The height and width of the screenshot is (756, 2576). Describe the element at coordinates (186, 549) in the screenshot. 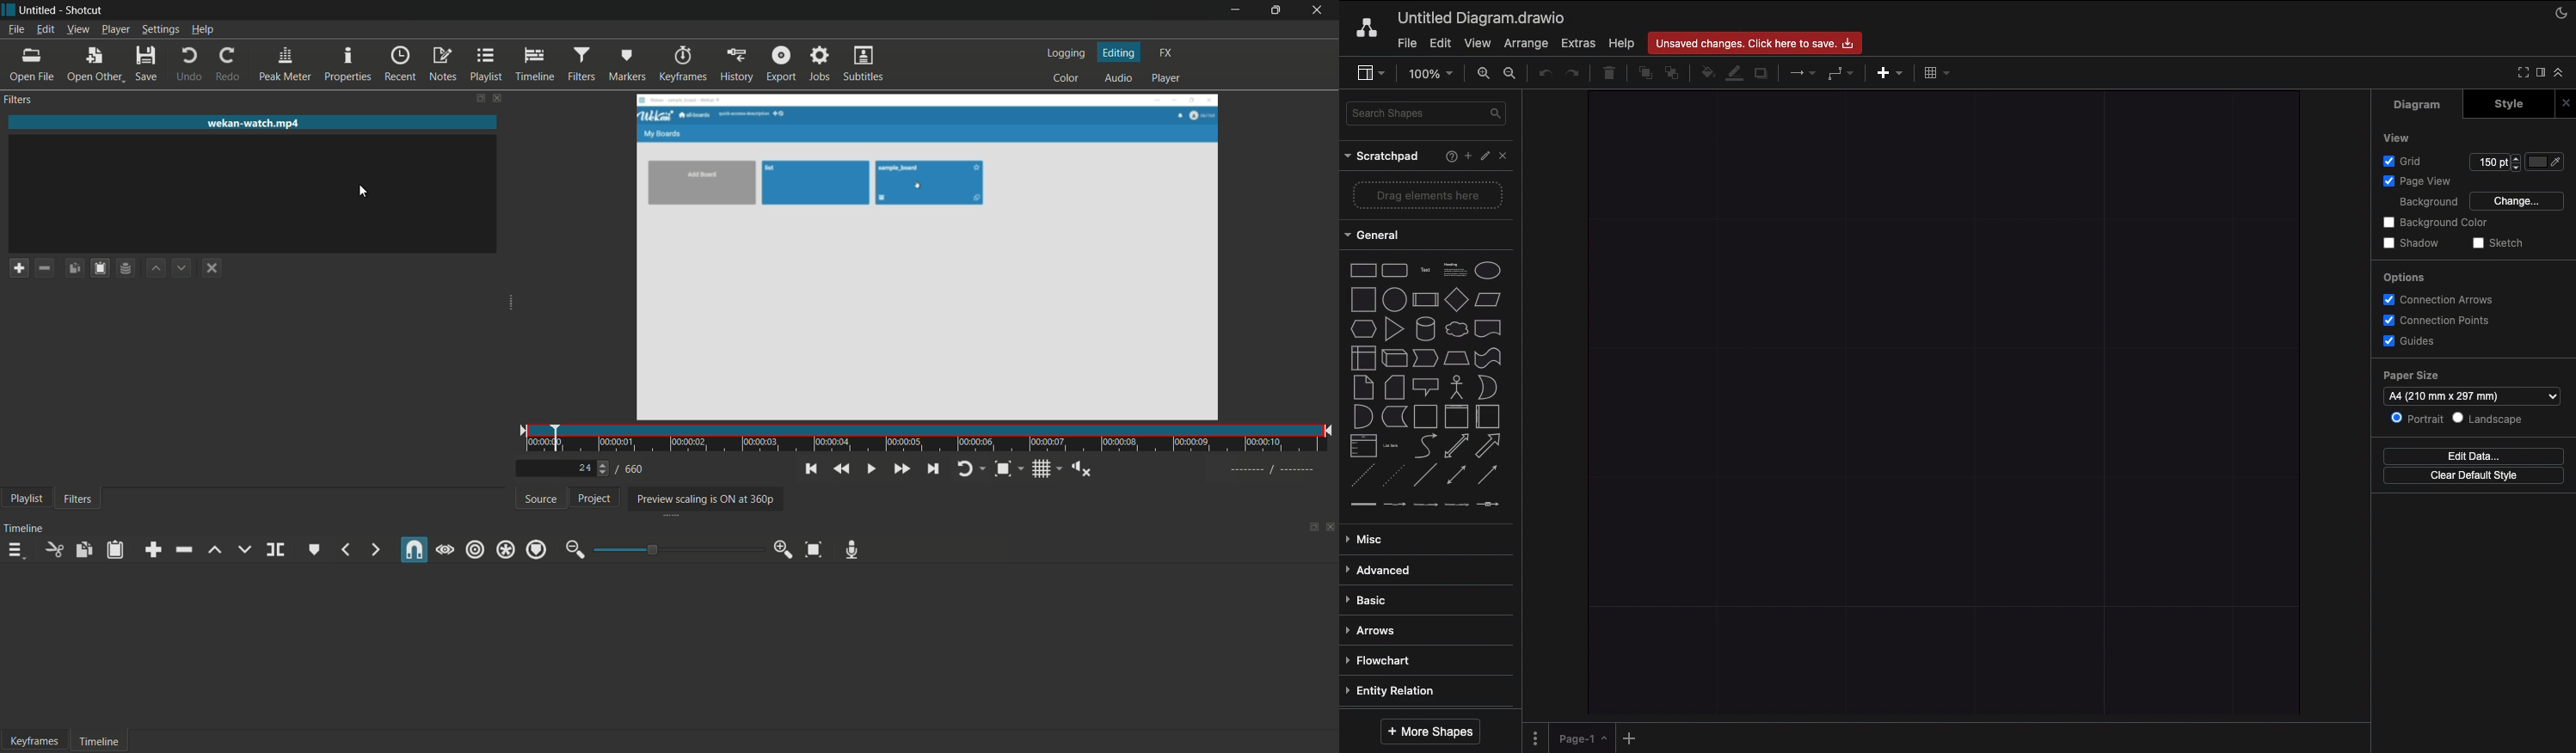

I see `ripple delete` at that location.